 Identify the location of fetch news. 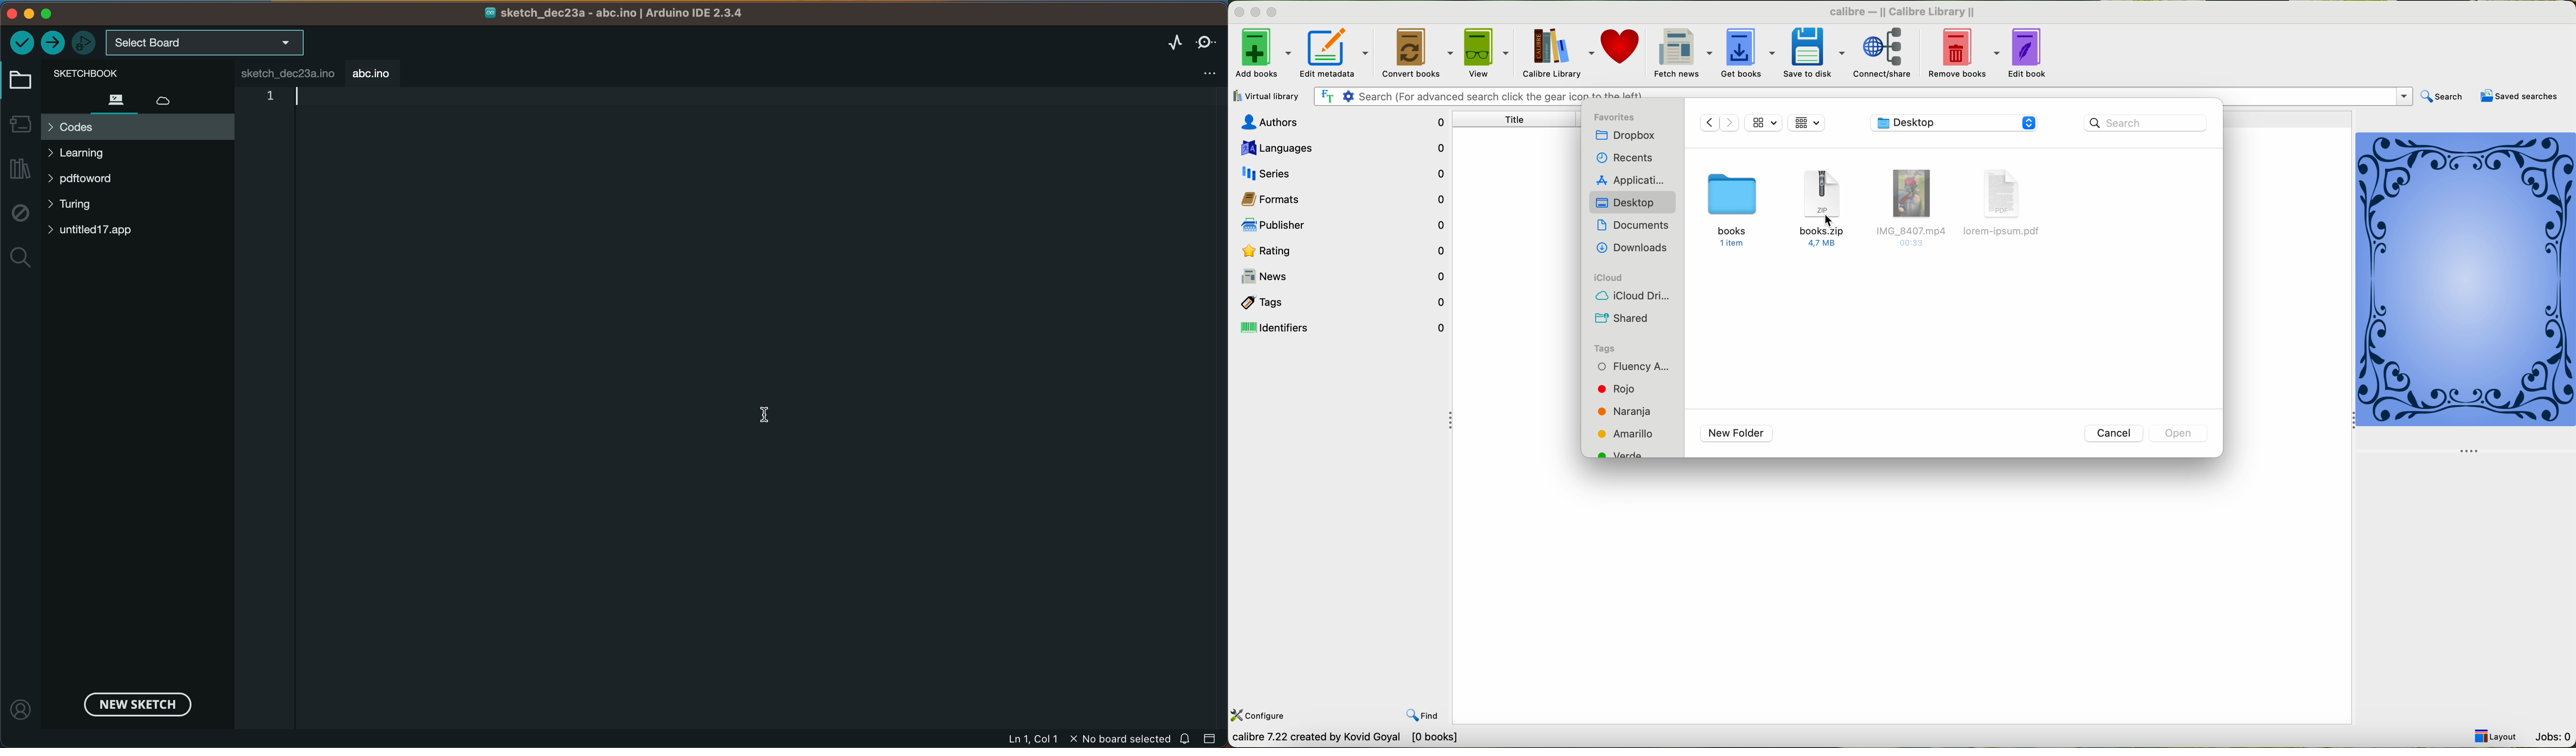
(1684, 53).